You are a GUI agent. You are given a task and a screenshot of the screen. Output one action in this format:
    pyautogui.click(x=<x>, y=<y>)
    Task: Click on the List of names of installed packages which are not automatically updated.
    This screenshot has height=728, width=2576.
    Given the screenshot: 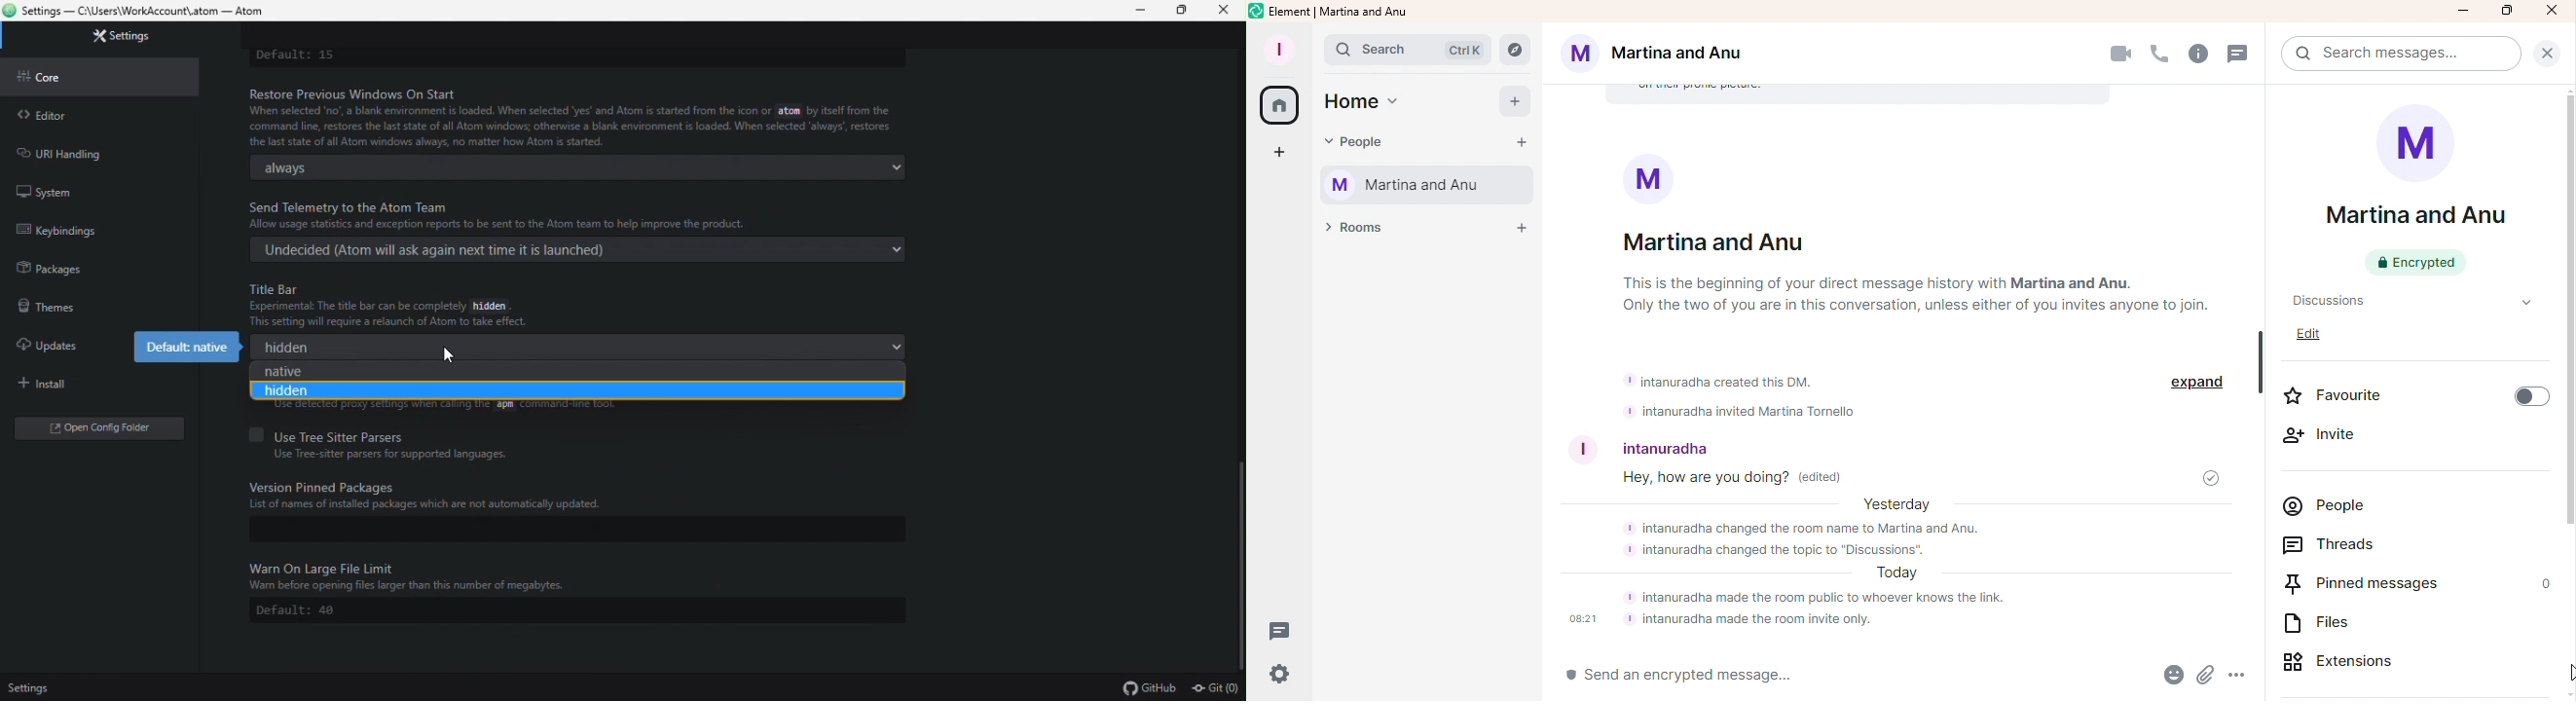 What is the action you would take?
    pyautogui.click(x=428, y=505)
    